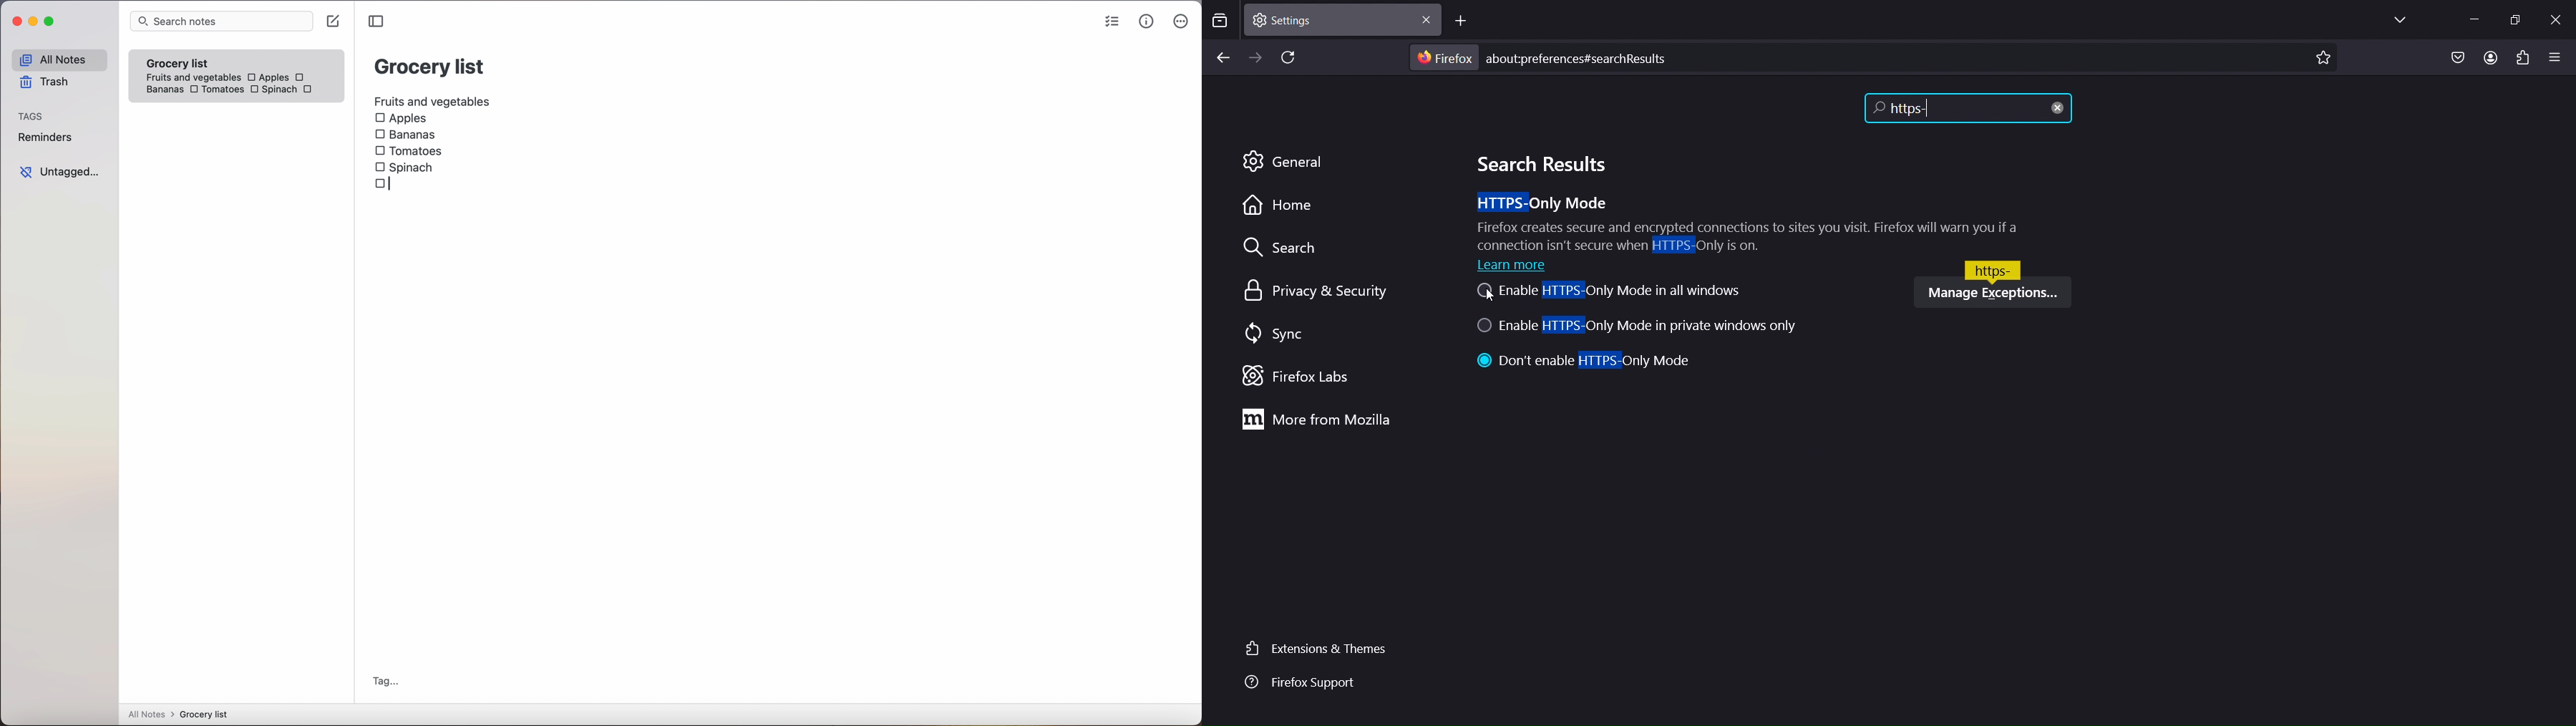  I want to click on reminders, so click(44, 139).